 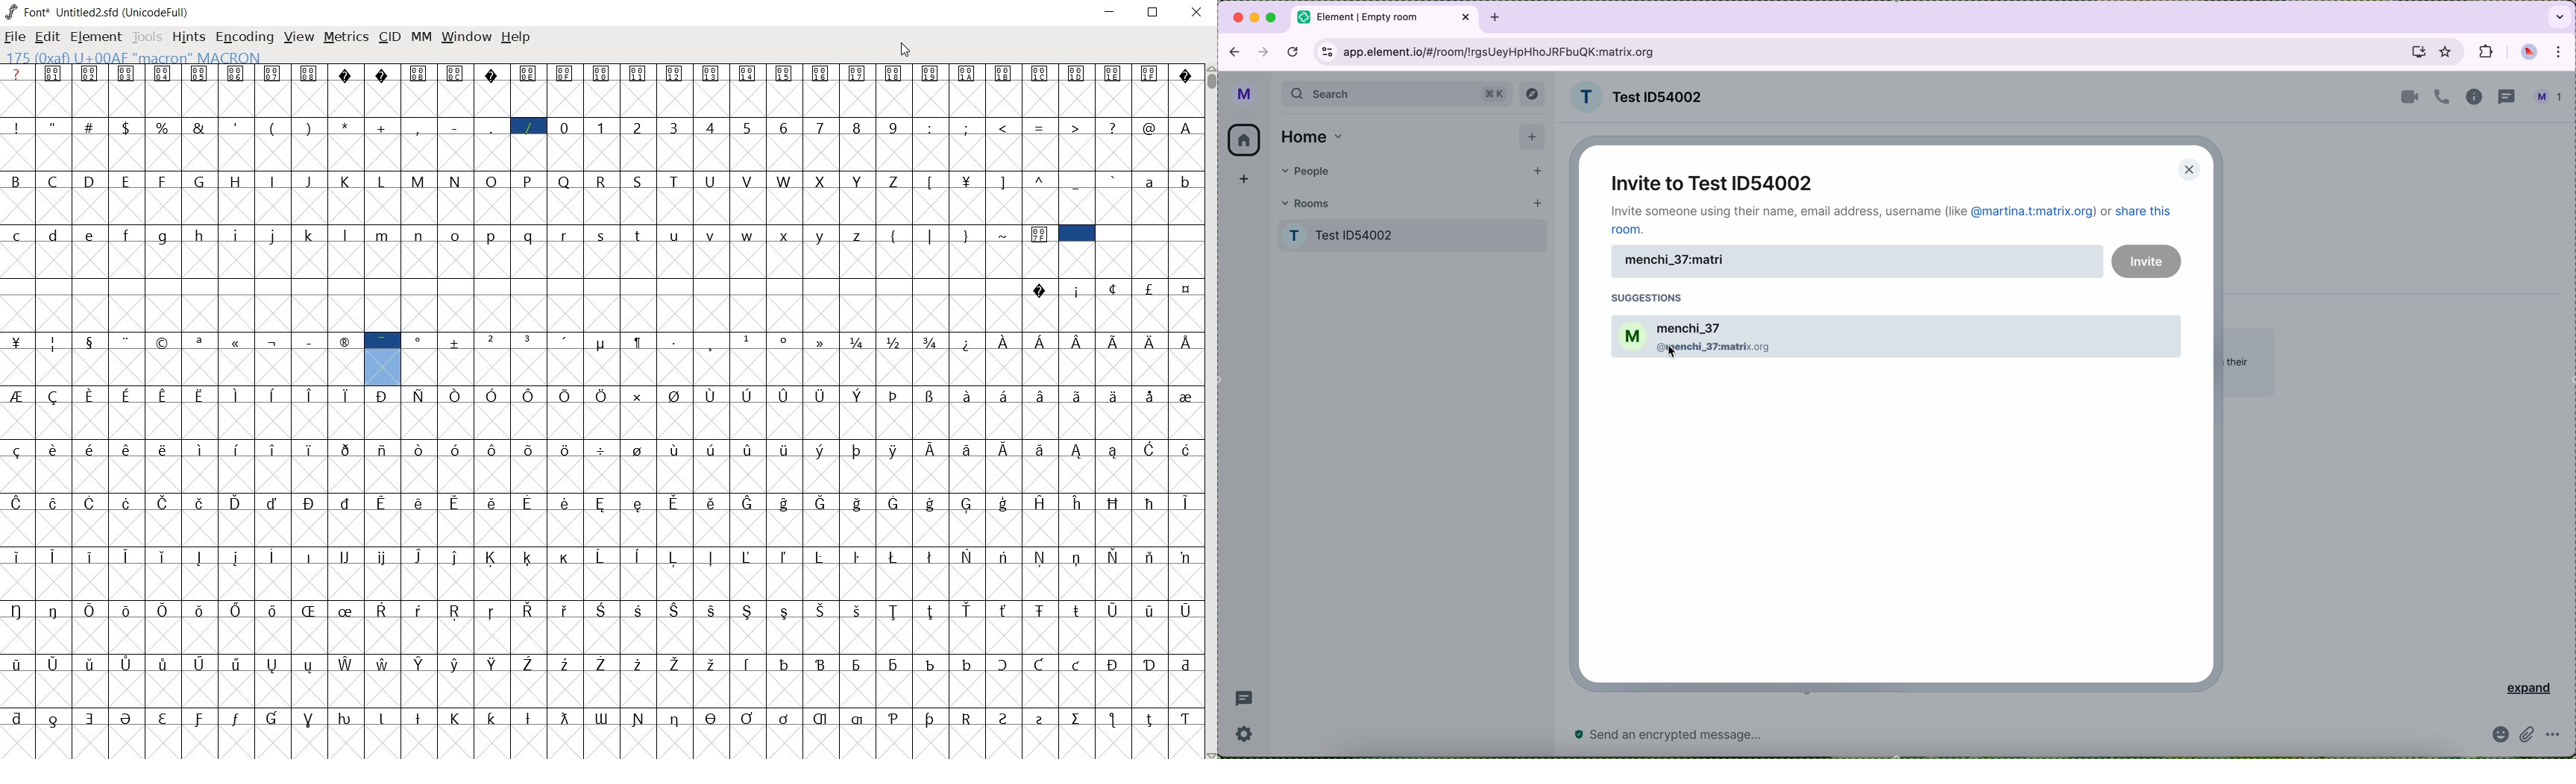 I want to click on profile picture, so click(x=2532, y=52).